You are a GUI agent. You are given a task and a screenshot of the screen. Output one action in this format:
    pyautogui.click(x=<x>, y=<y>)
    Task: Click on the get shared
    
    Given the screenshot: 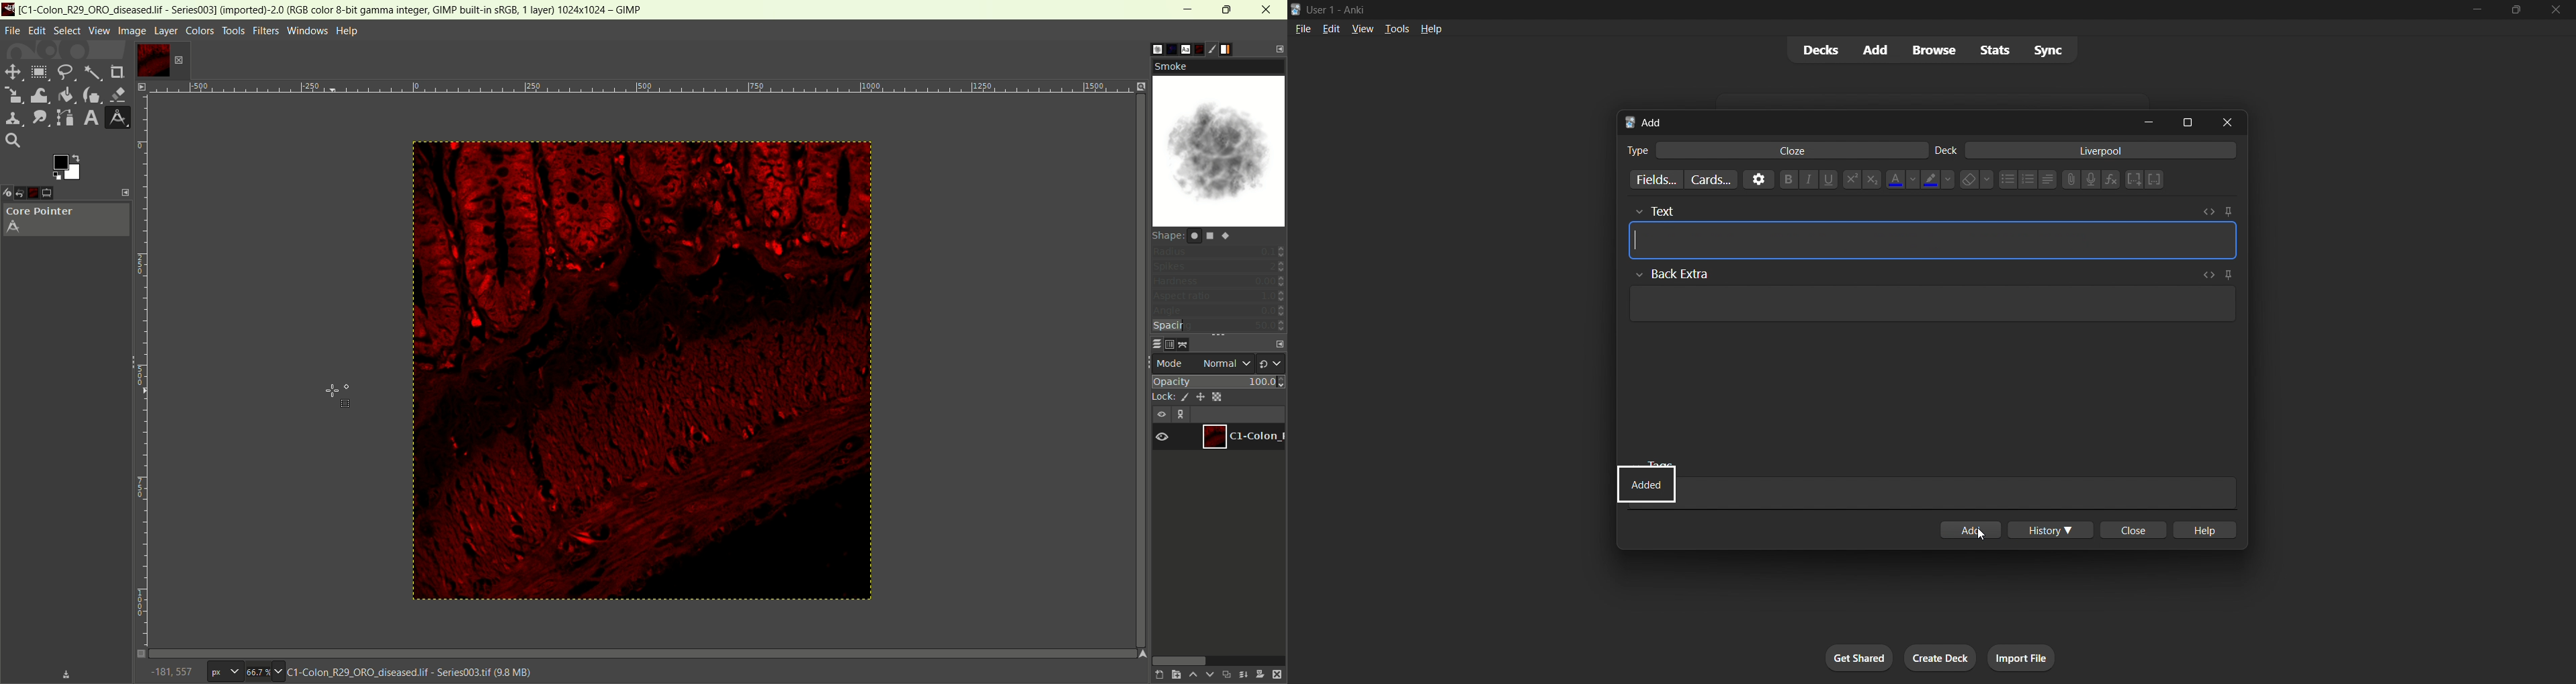 What is the action you would take?
    pyautogui.click(x=1860, y=657)
    